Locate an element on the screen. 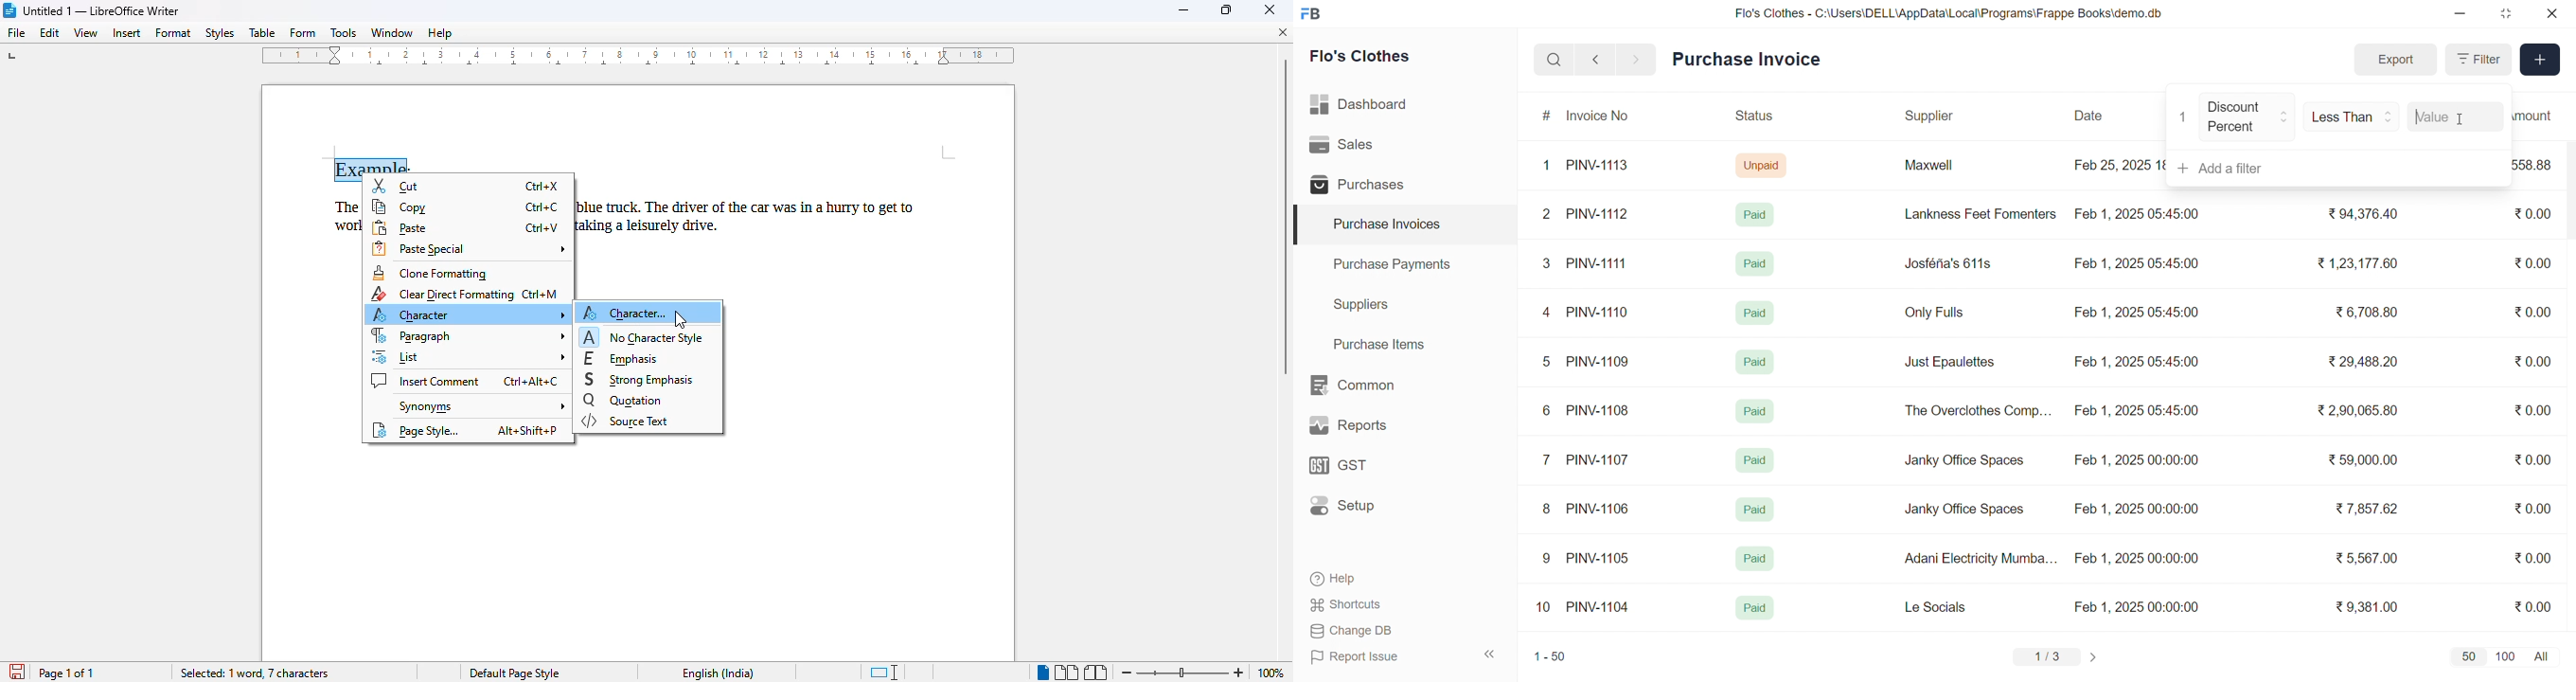 This screenshot has width=2576, height=700. Default page style is located at coordinates (514, 673).